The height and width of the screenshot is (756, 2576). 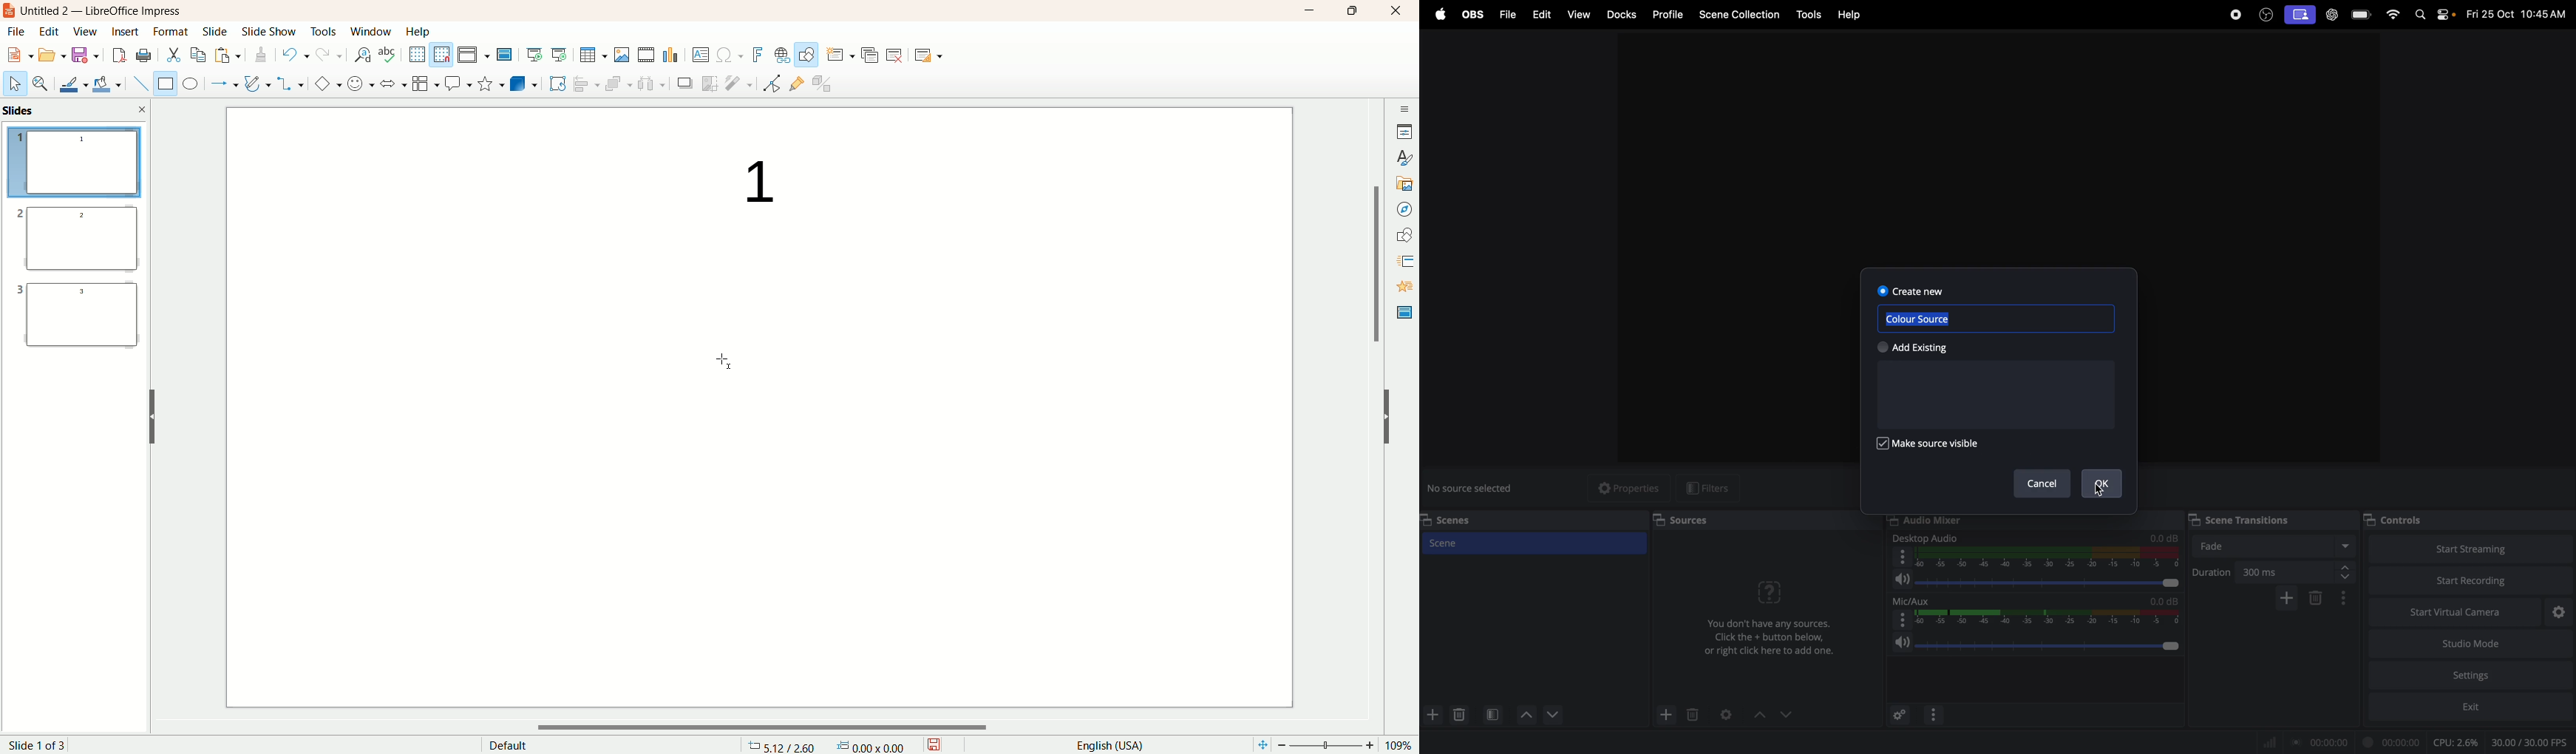 What do you see at coordinates (1402, 313) in the screenshot?
I see `master slide` at bounding box center [1402, 313].